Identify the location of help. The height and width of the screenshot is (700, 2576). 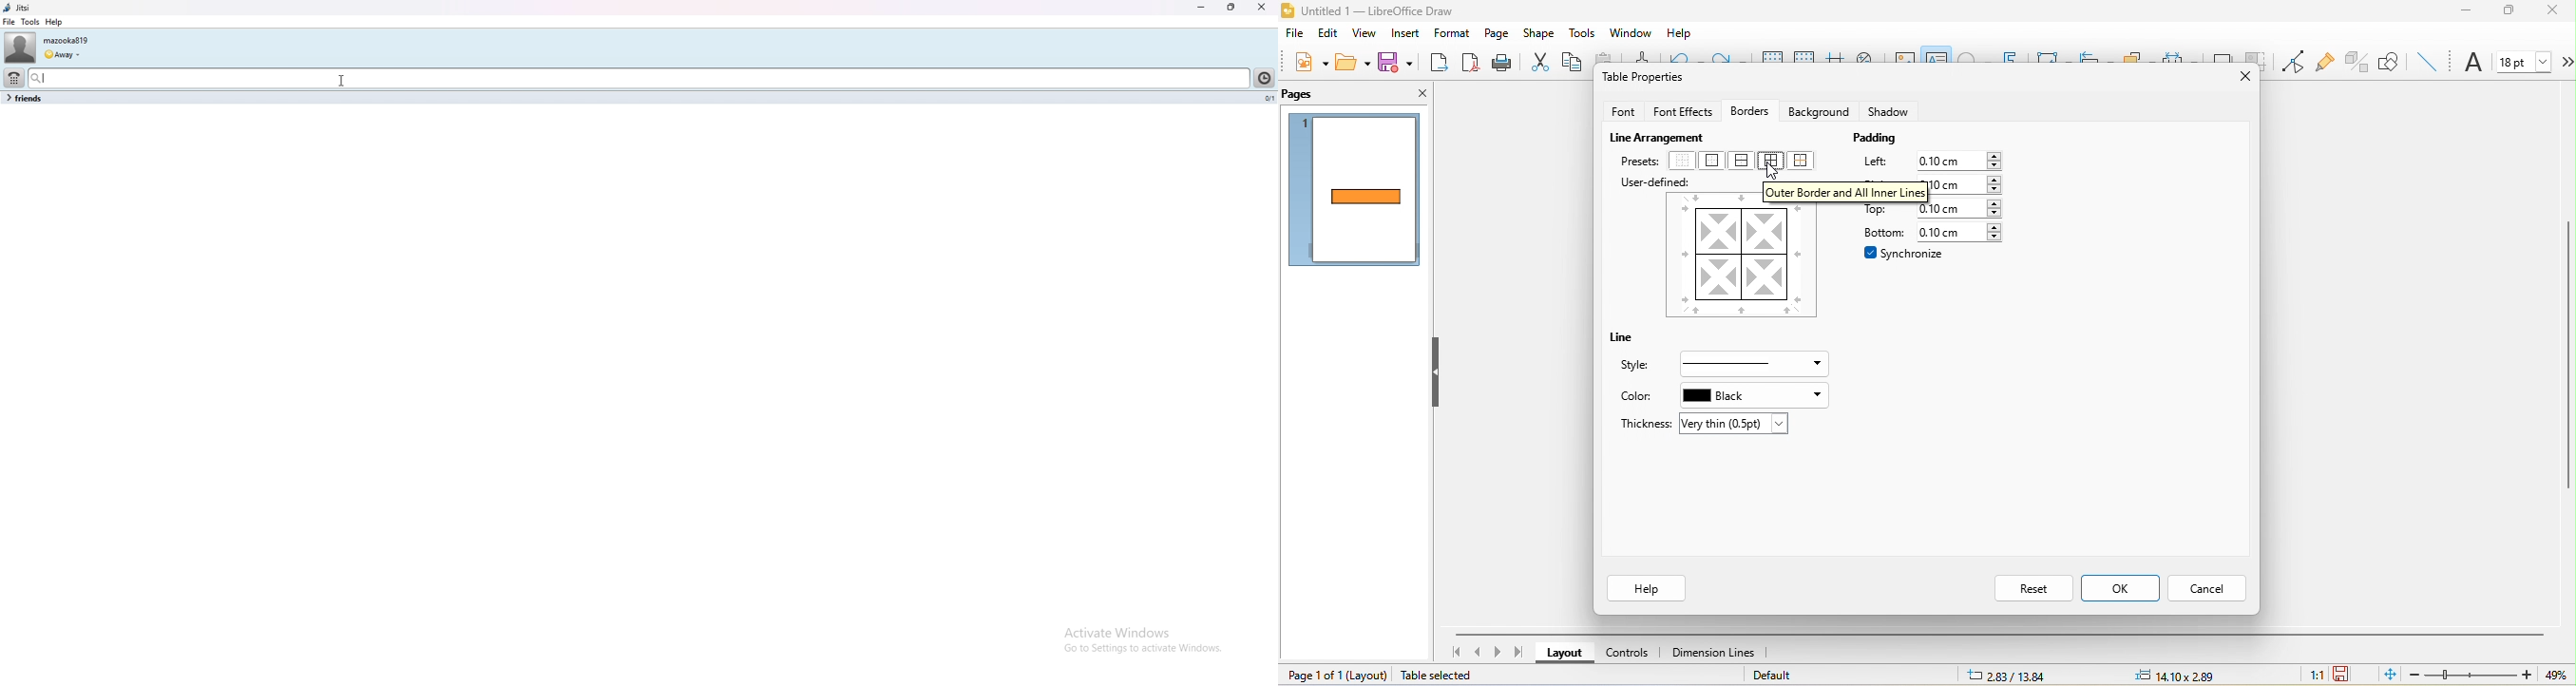
(54, 22).